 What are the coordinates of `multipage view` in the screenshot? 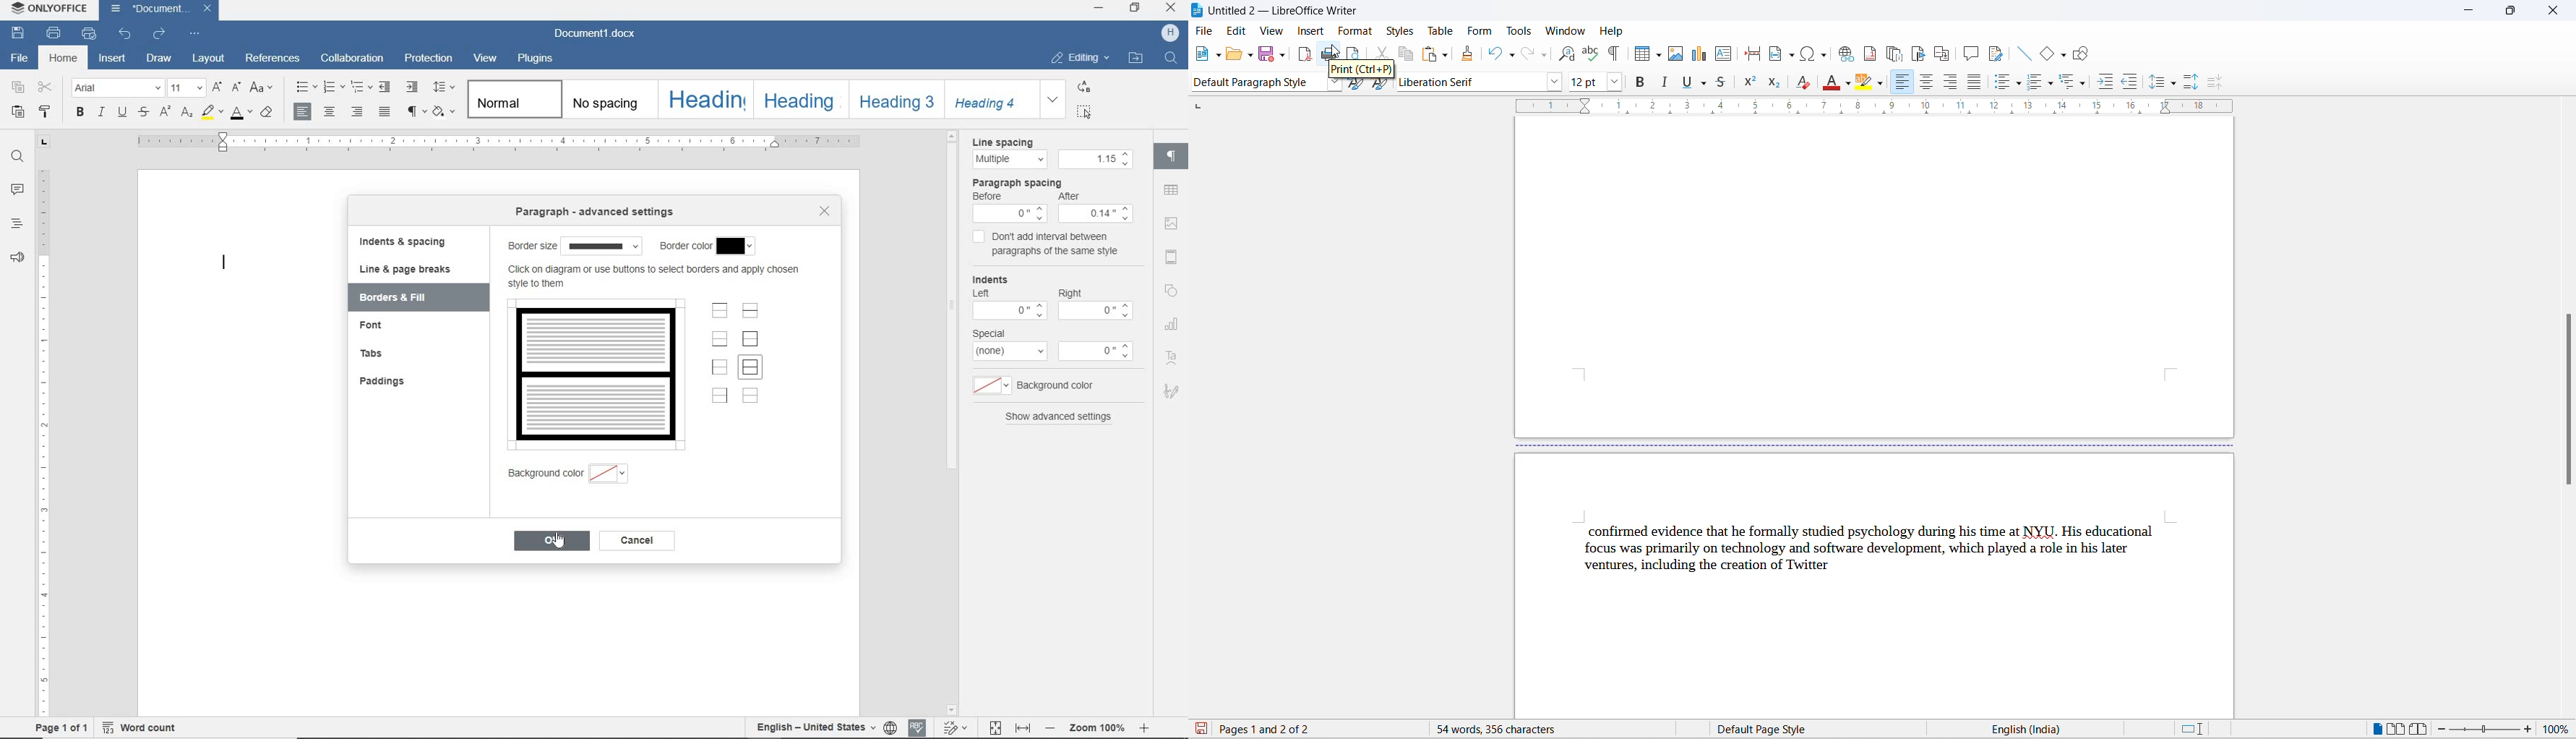 It's located at (2397, 728).